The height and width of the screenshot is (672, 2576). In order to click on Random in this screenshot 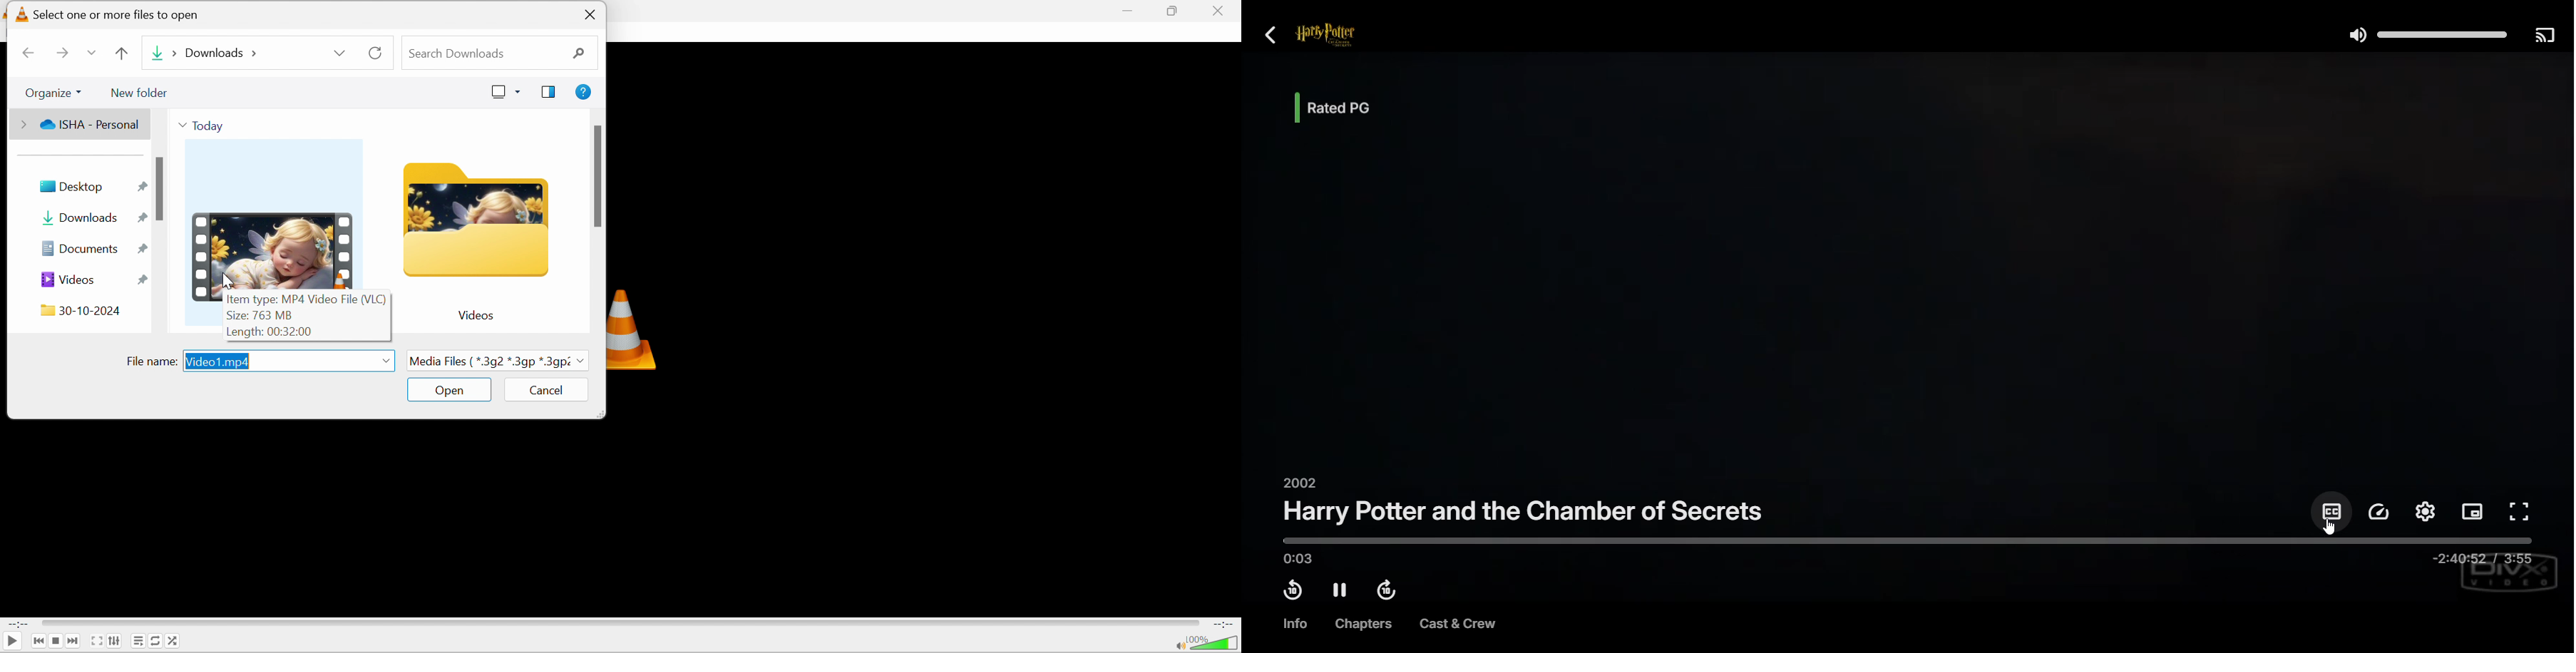, I will do `click(174, 640)`.